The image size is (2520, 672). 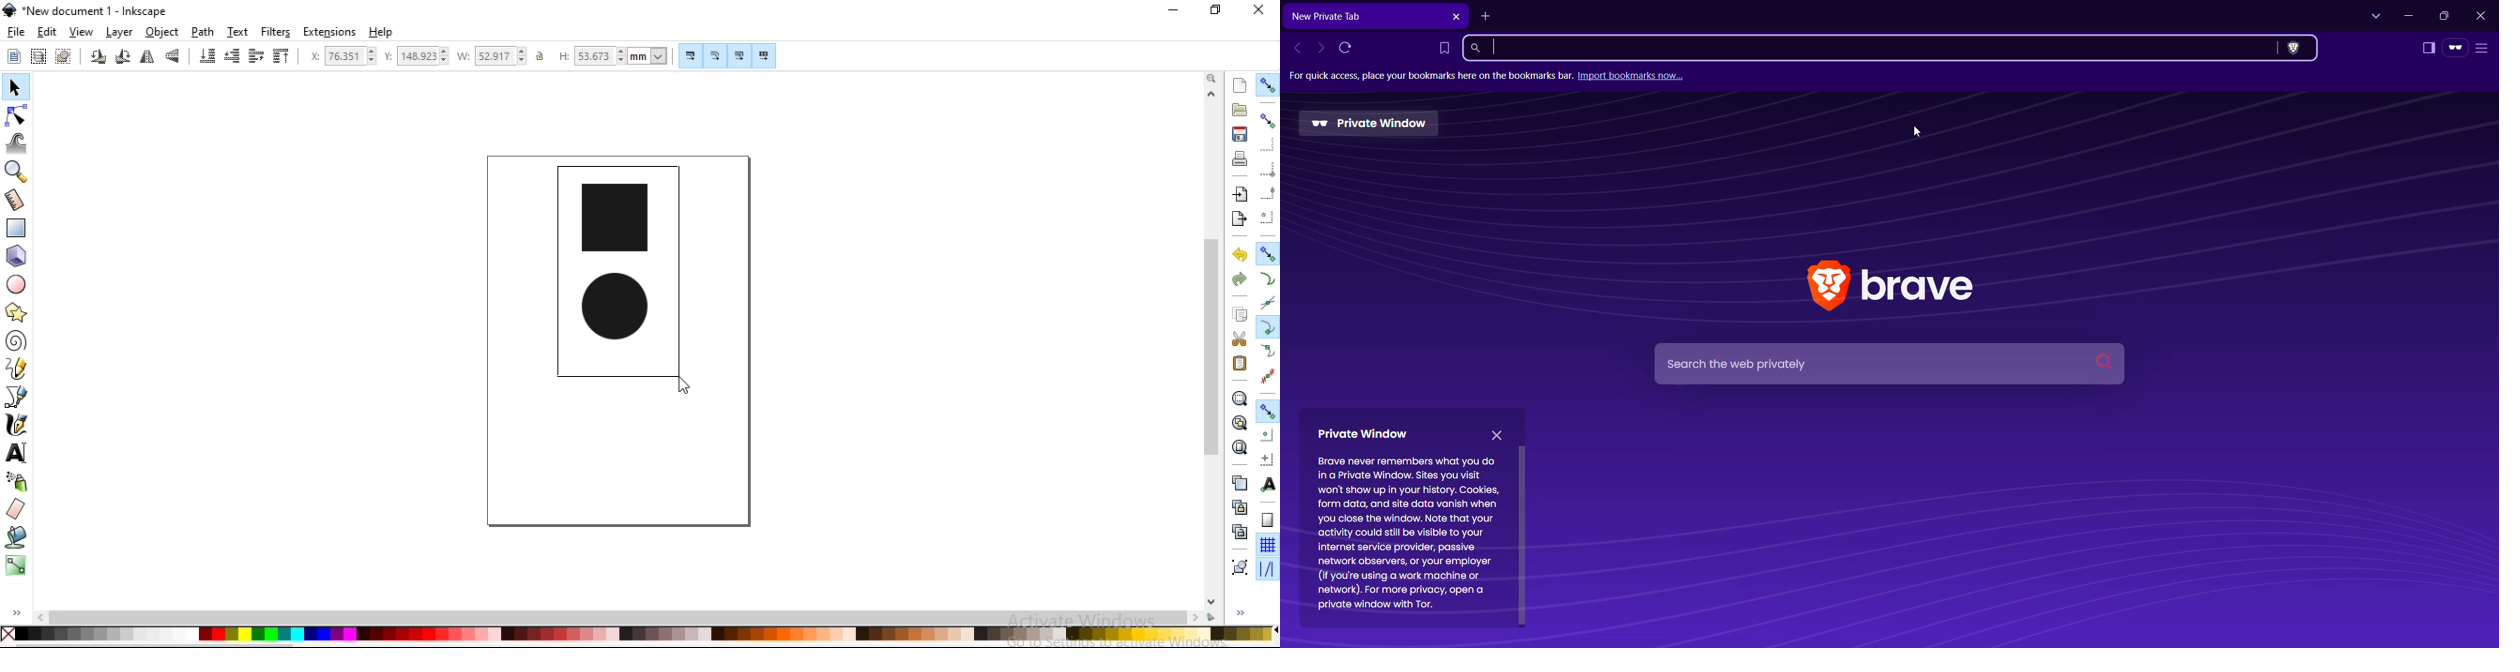 I want to click on extensions, so click(x=329, y=33).